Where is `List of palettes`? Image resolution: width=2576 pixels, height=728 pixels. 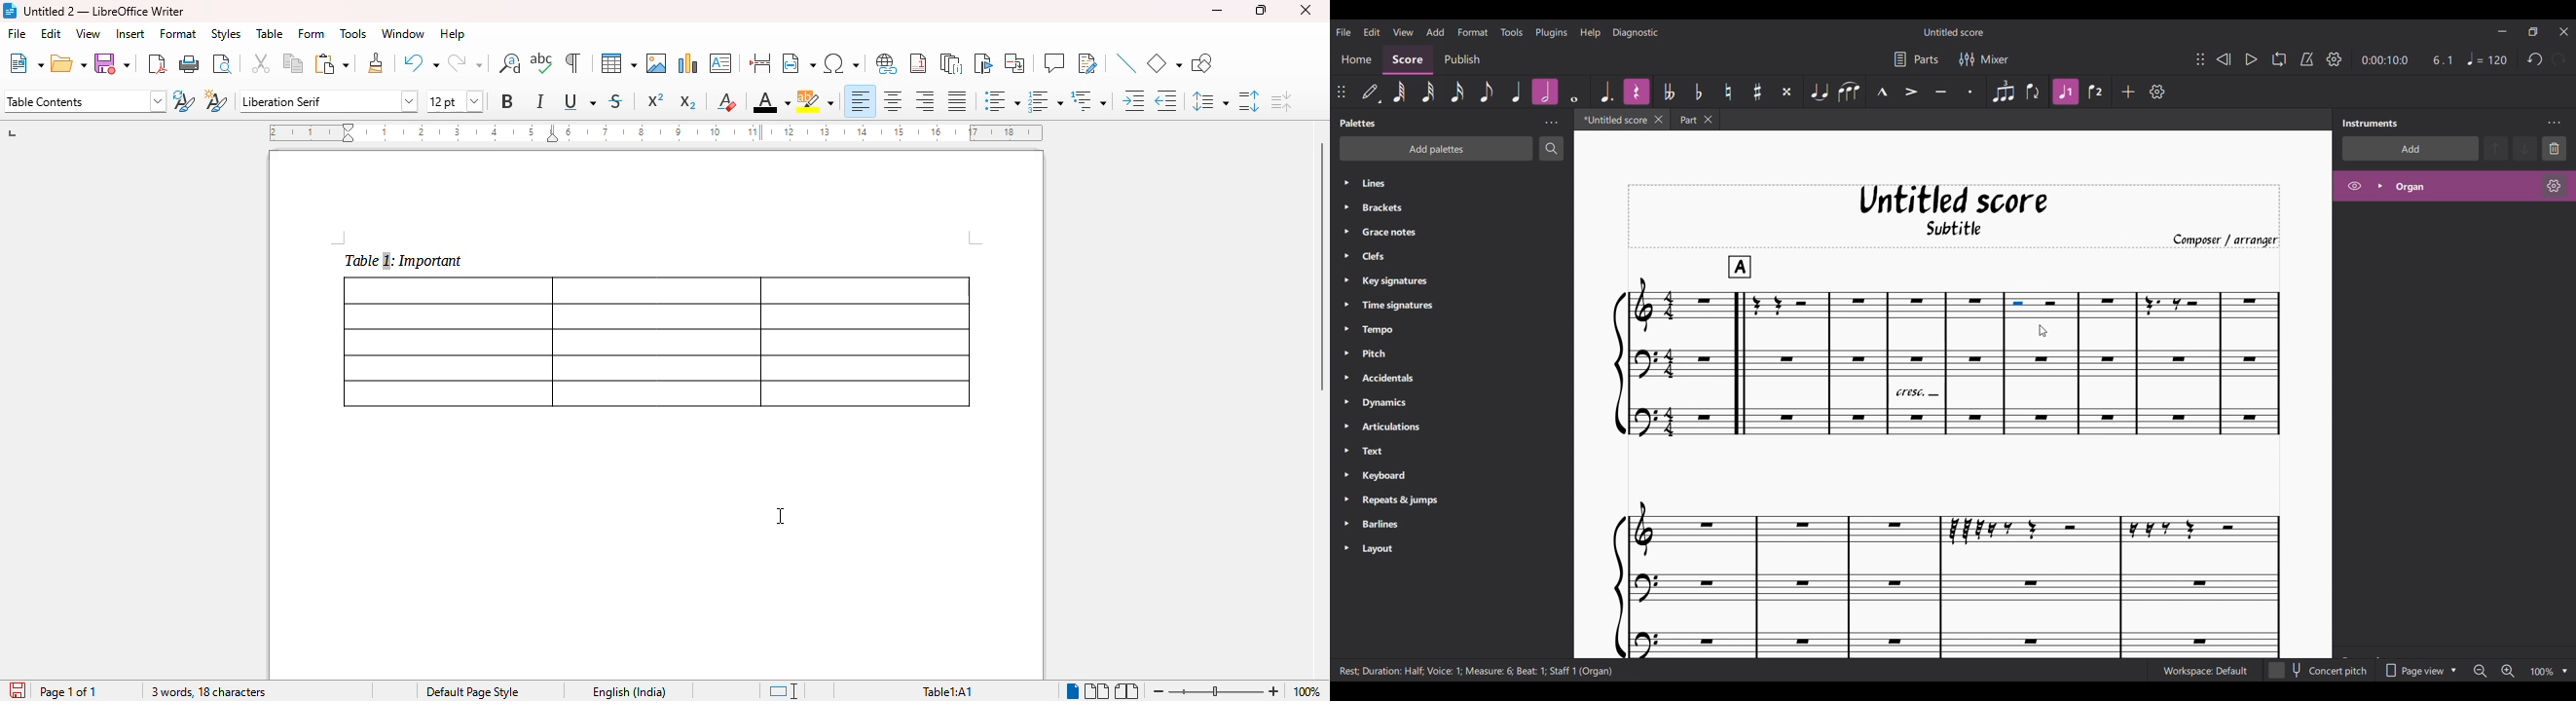
List of palettes is located at coordinates (1465, 366).